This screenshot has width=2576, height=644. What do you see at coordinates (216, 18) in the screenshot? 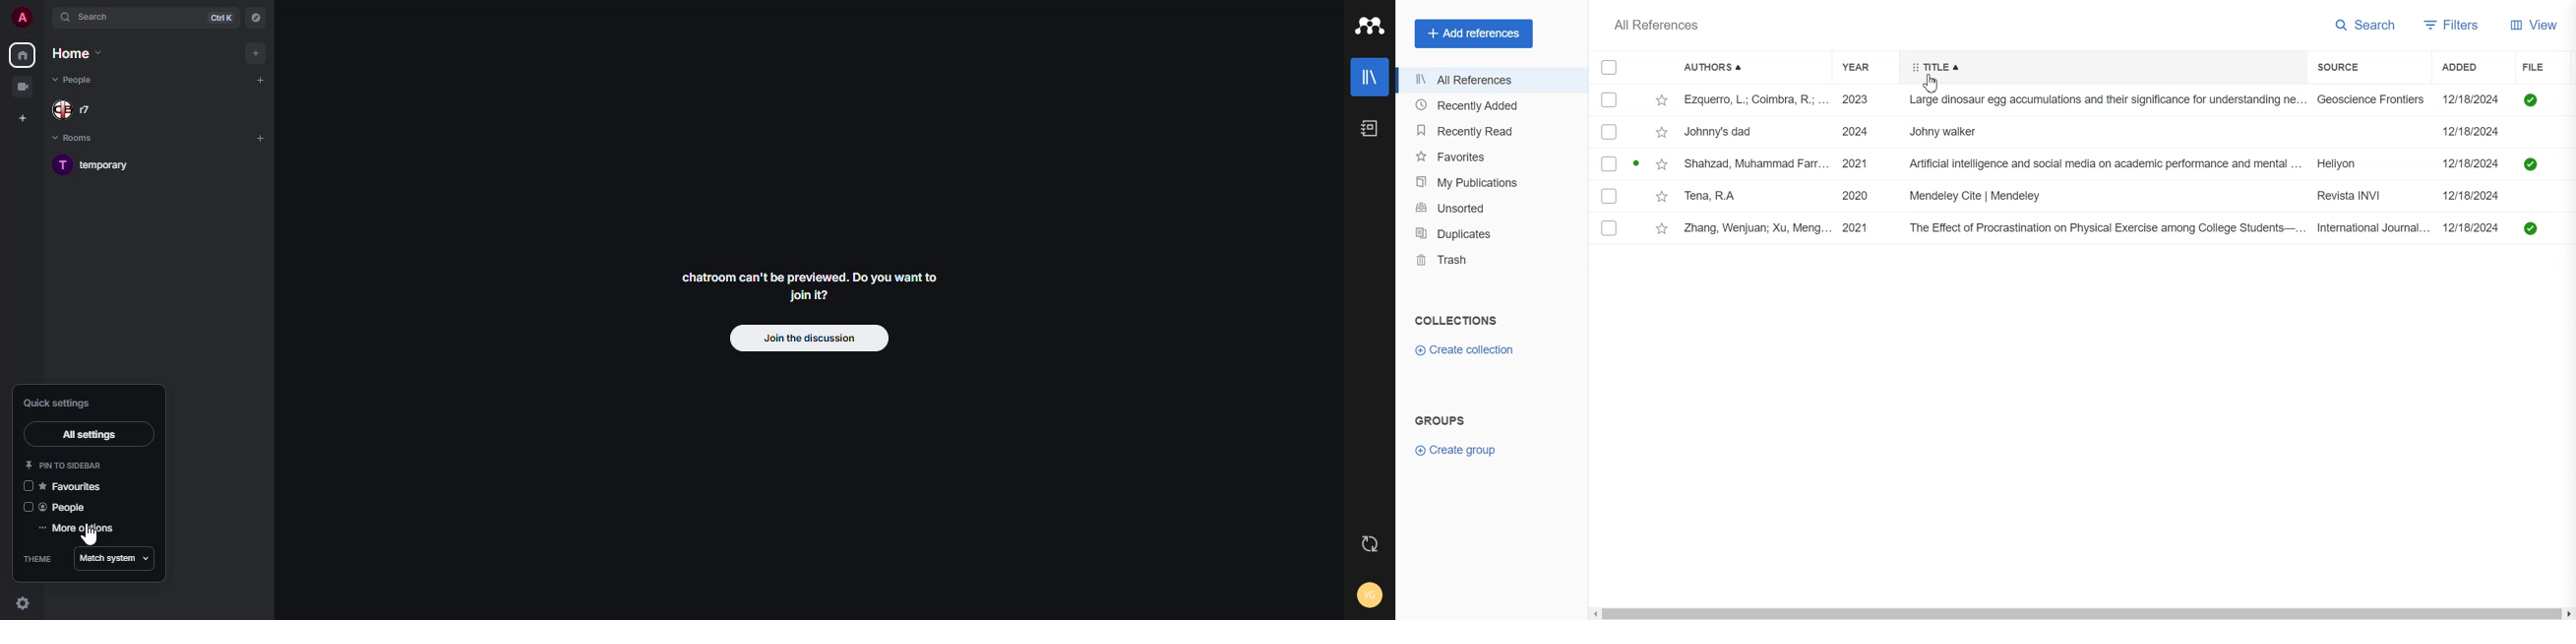
I see `ctrl K` at bounding box center [216, 18].